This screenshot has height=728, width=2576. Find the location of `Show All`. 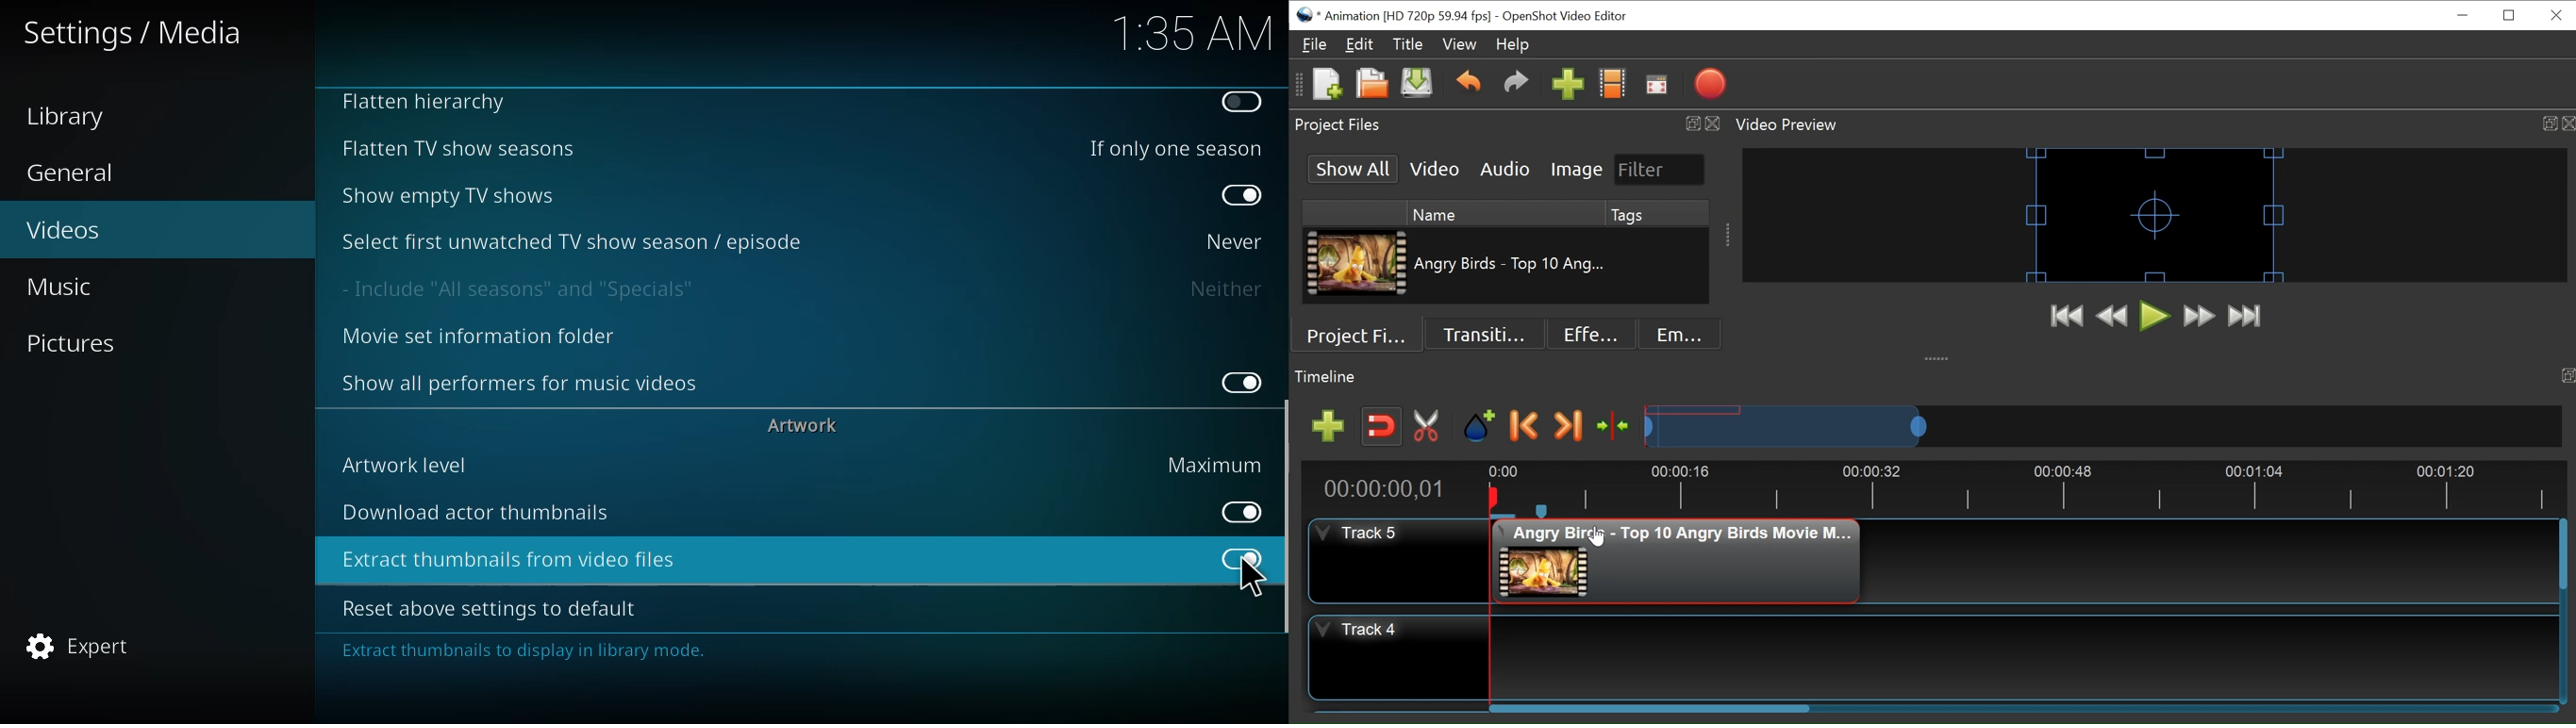

Show All is located at coordinates (1352, 169).